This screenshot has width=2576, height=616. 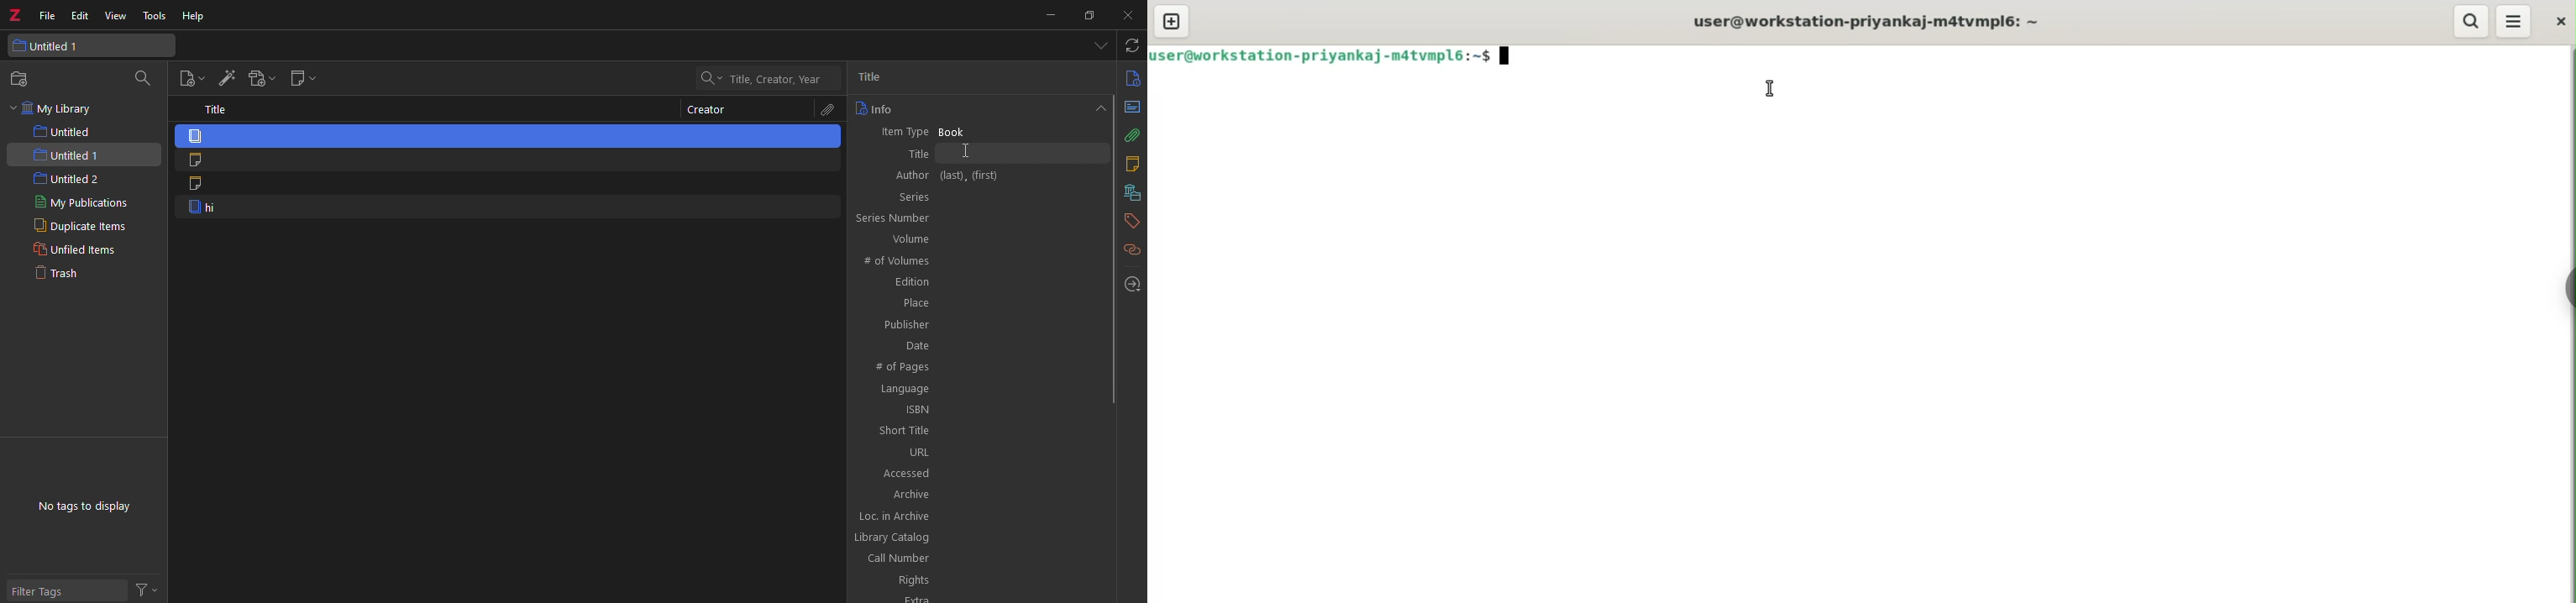 What do you see at coordinates (1100, 47) in the screenshot?
I see `list all tabs` at bounding box center [1100, 47].